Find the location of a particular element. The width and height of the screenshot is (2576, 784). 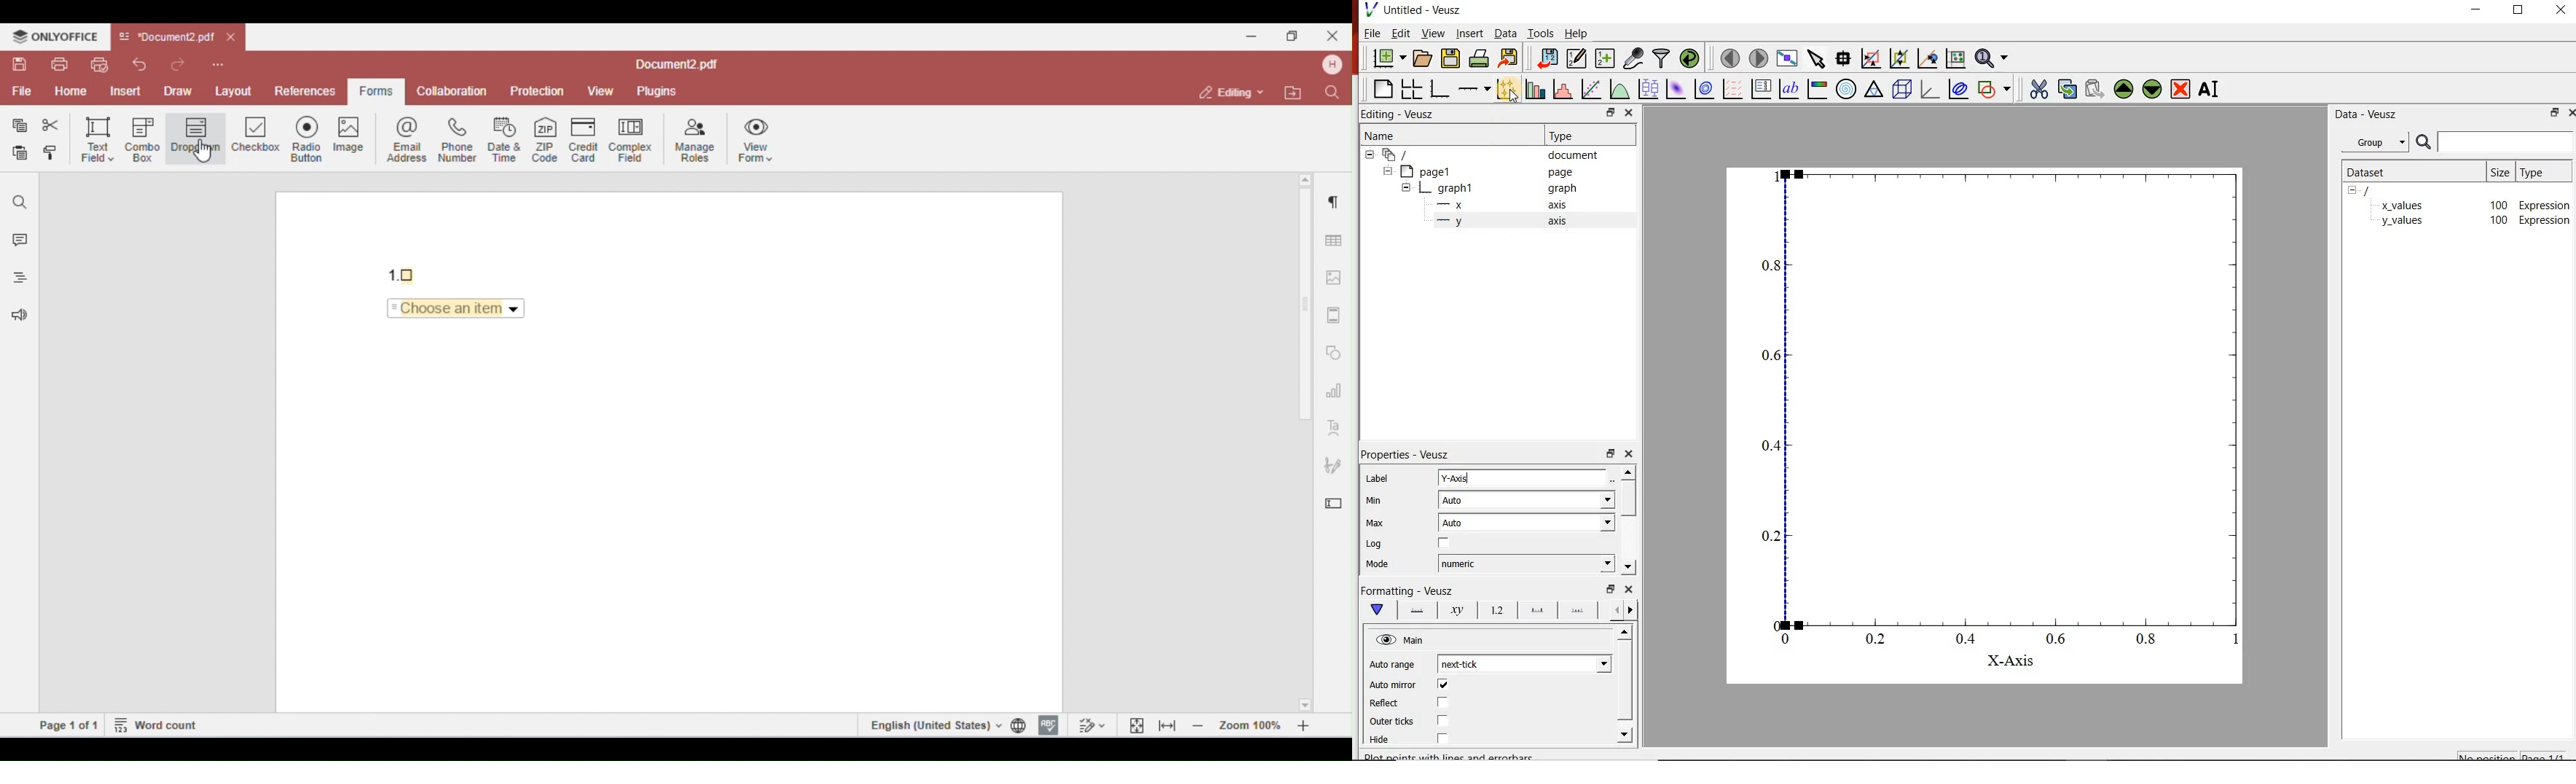

print the documents is located at coordinates (1479, 58).